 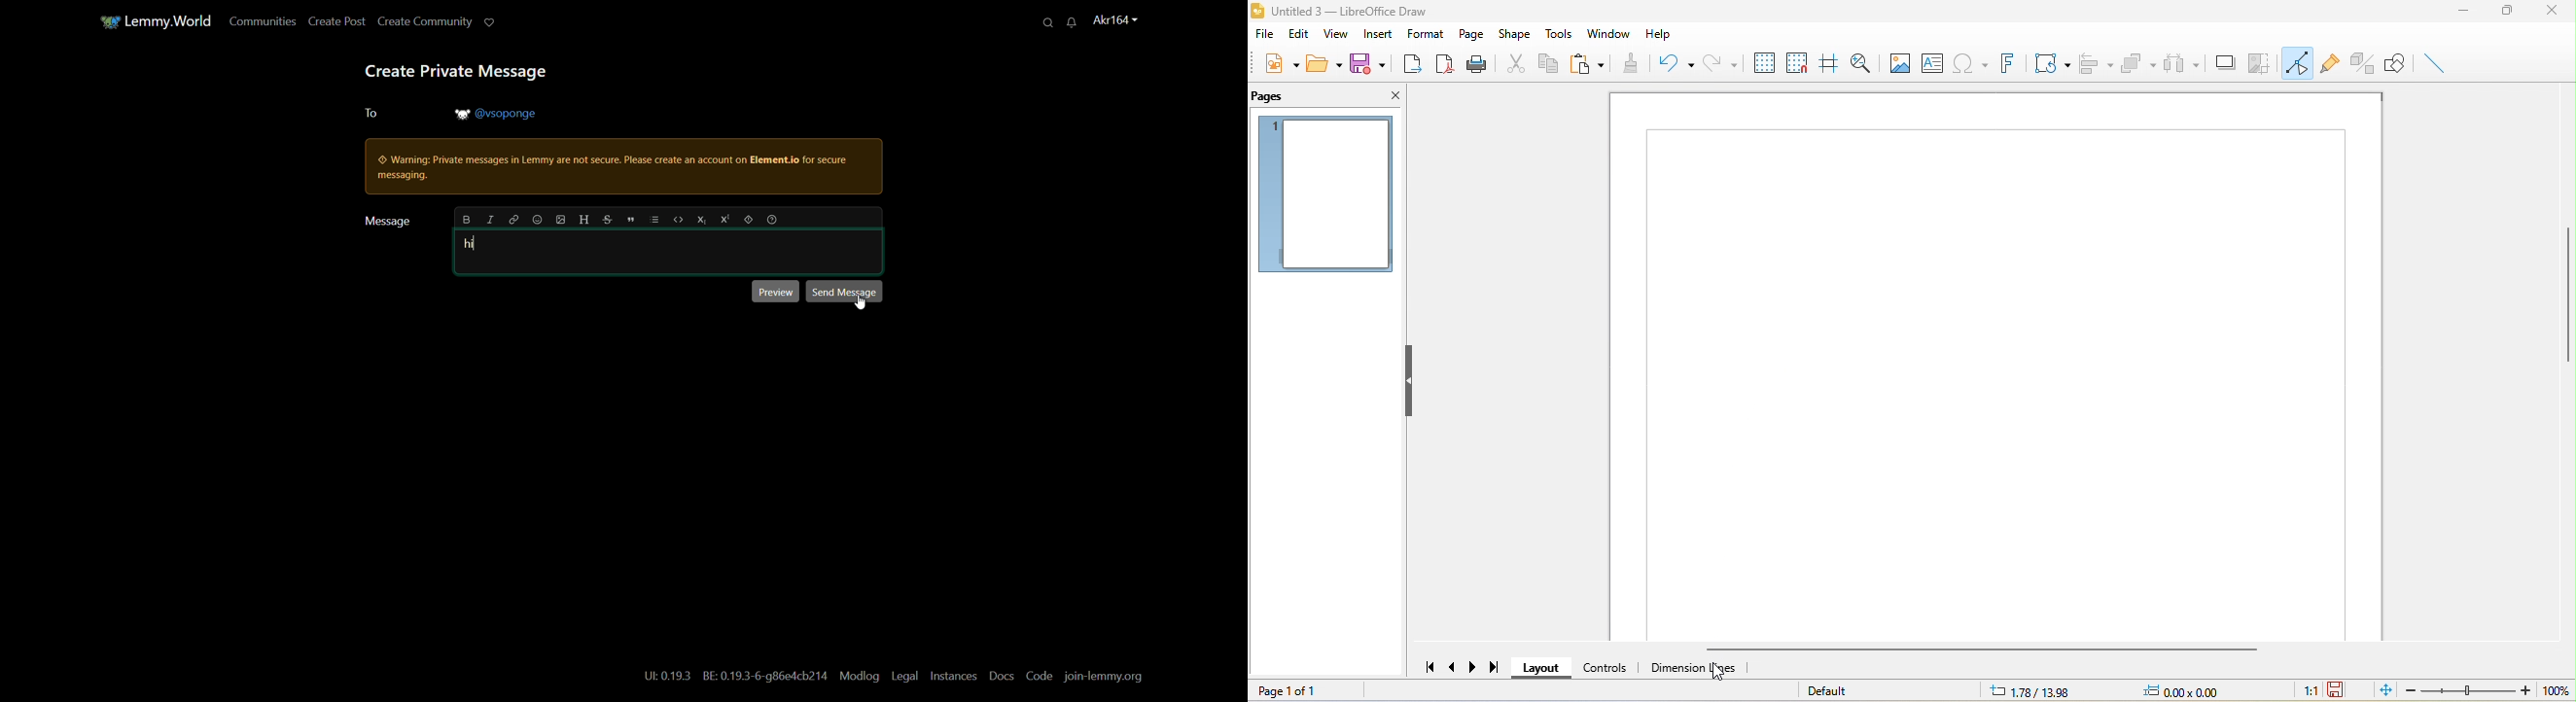 I want to click on fit page to current window, so click(x=2384, y=691).